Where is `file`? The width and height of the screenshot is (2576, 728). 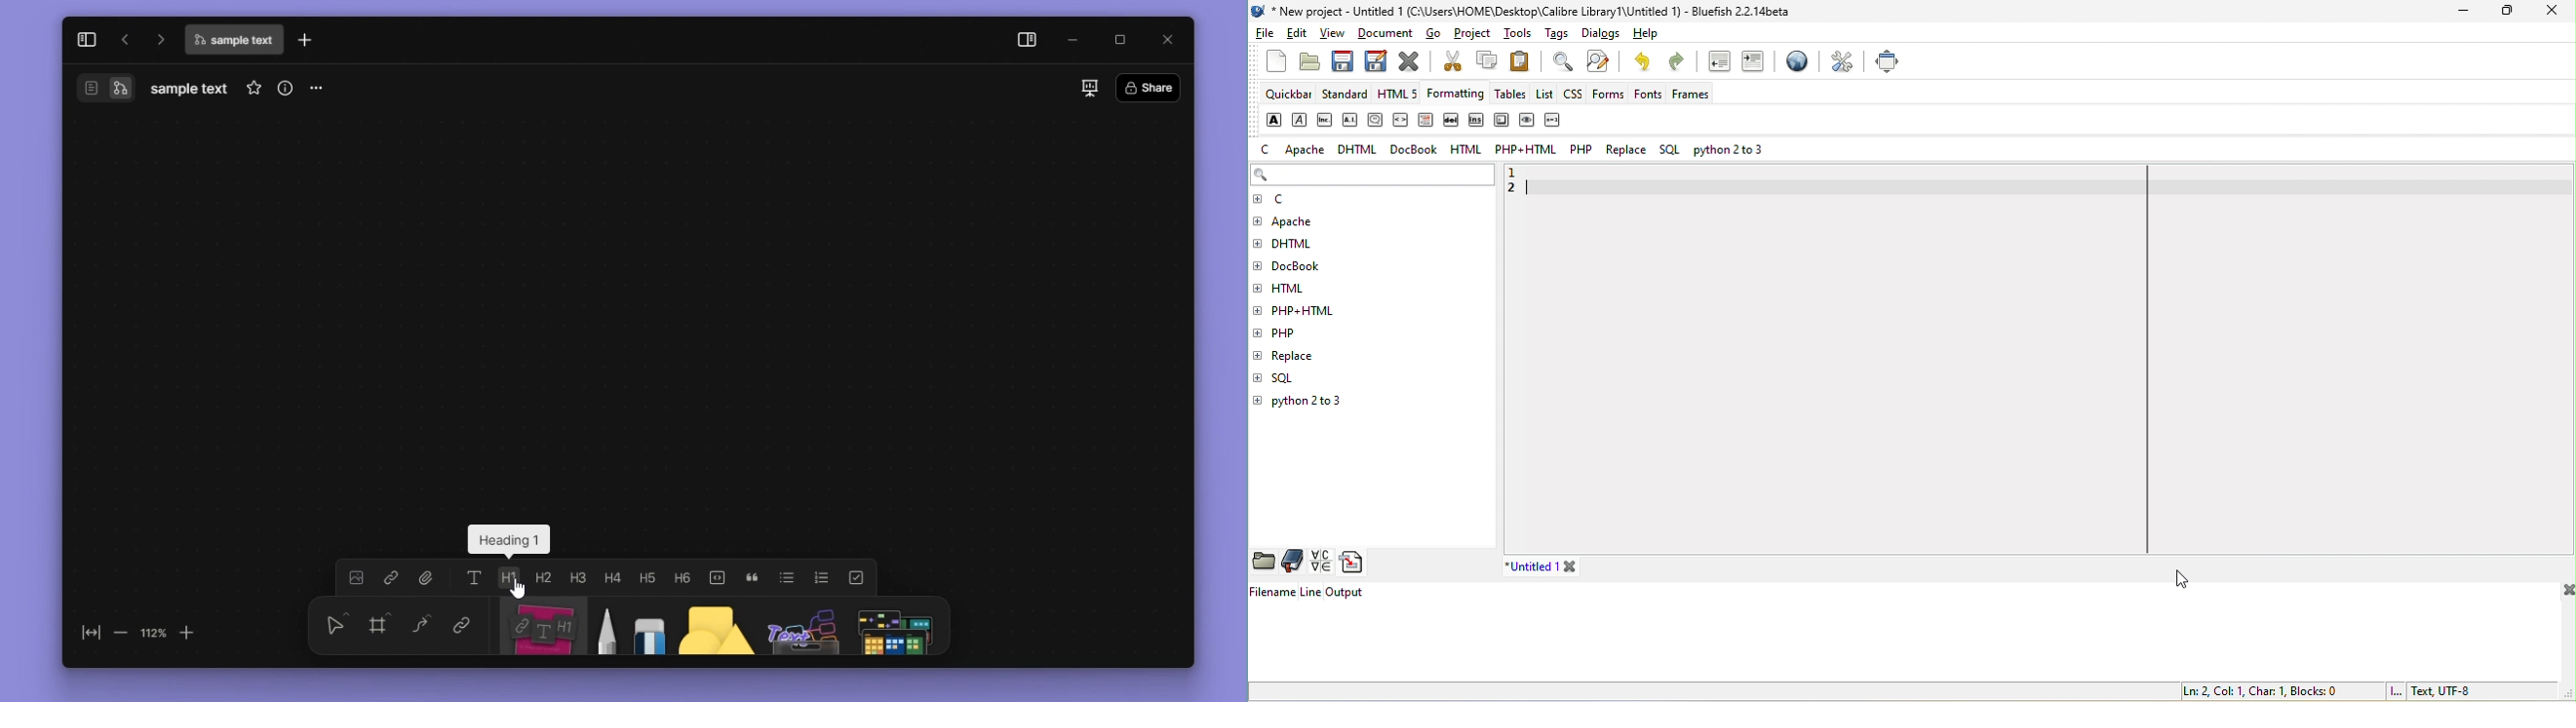
file is located at coordinates (427, 577).